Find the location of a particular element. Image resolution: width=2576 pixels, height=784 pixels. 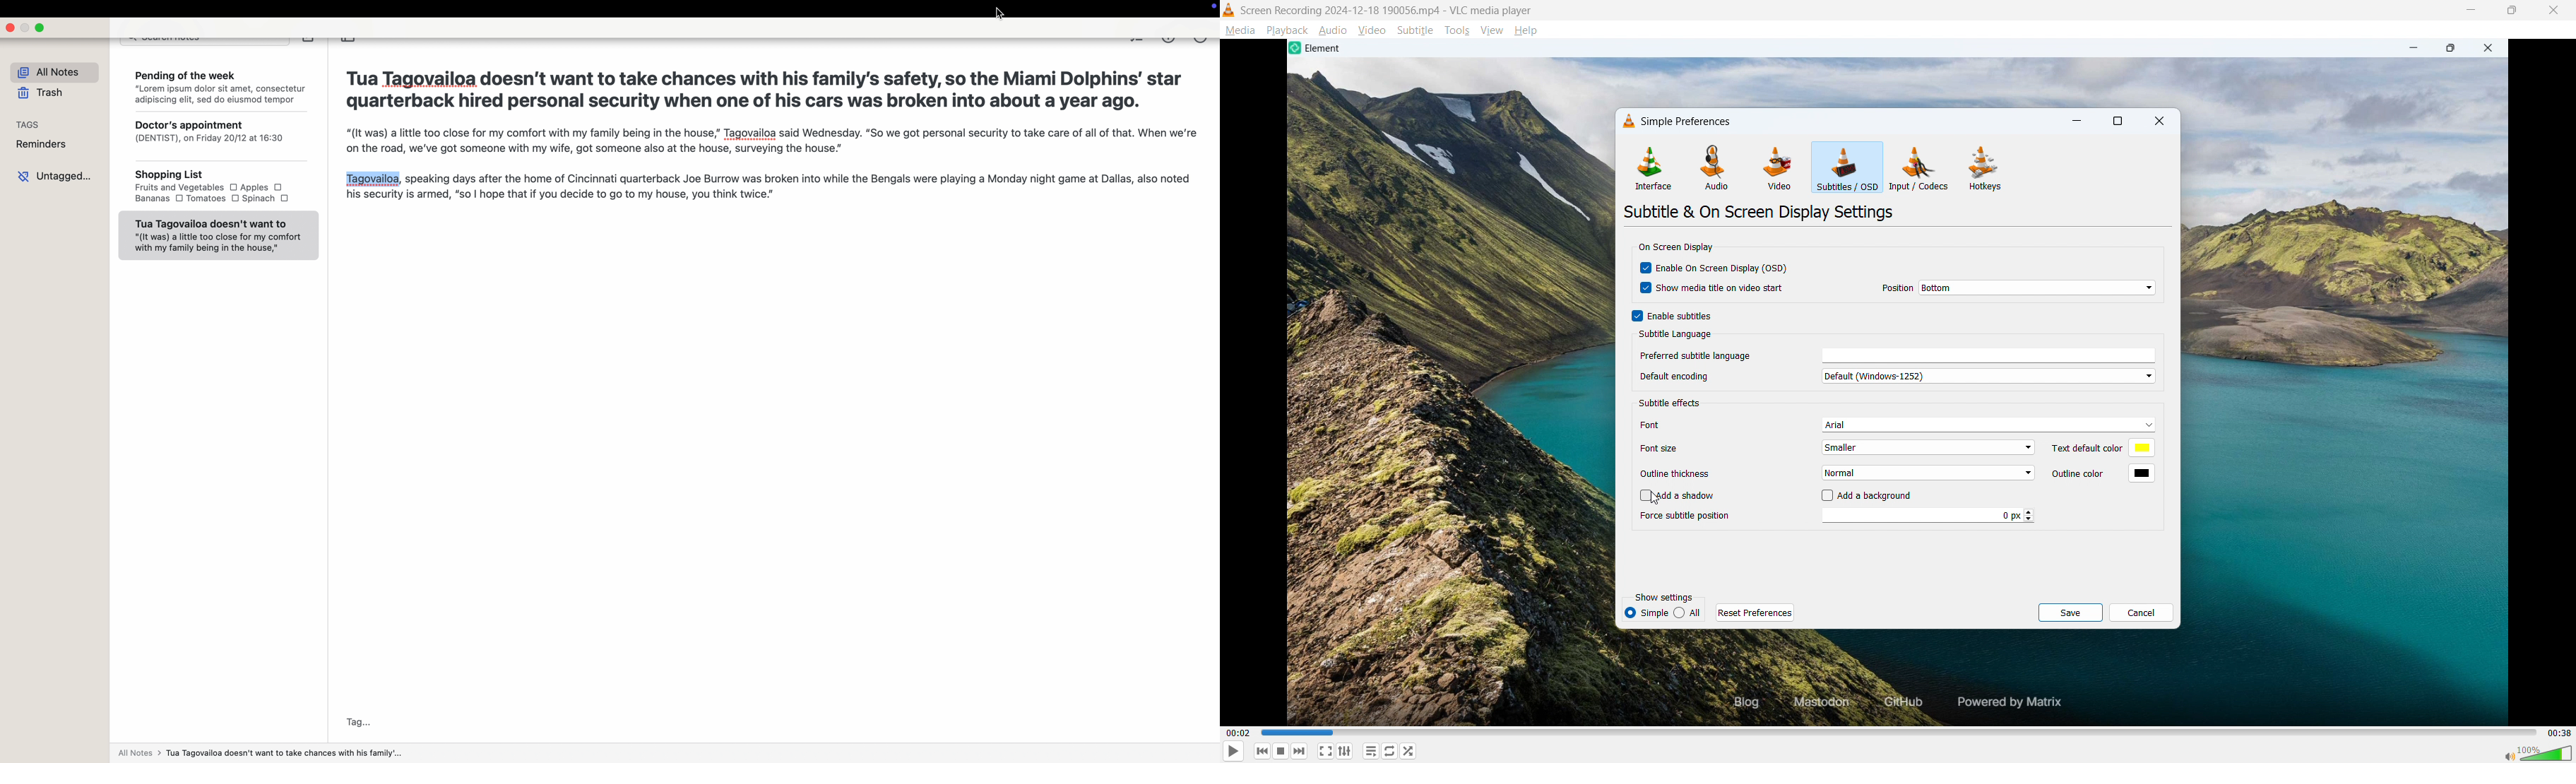

Audio  is located at coordinates (1717, 168).